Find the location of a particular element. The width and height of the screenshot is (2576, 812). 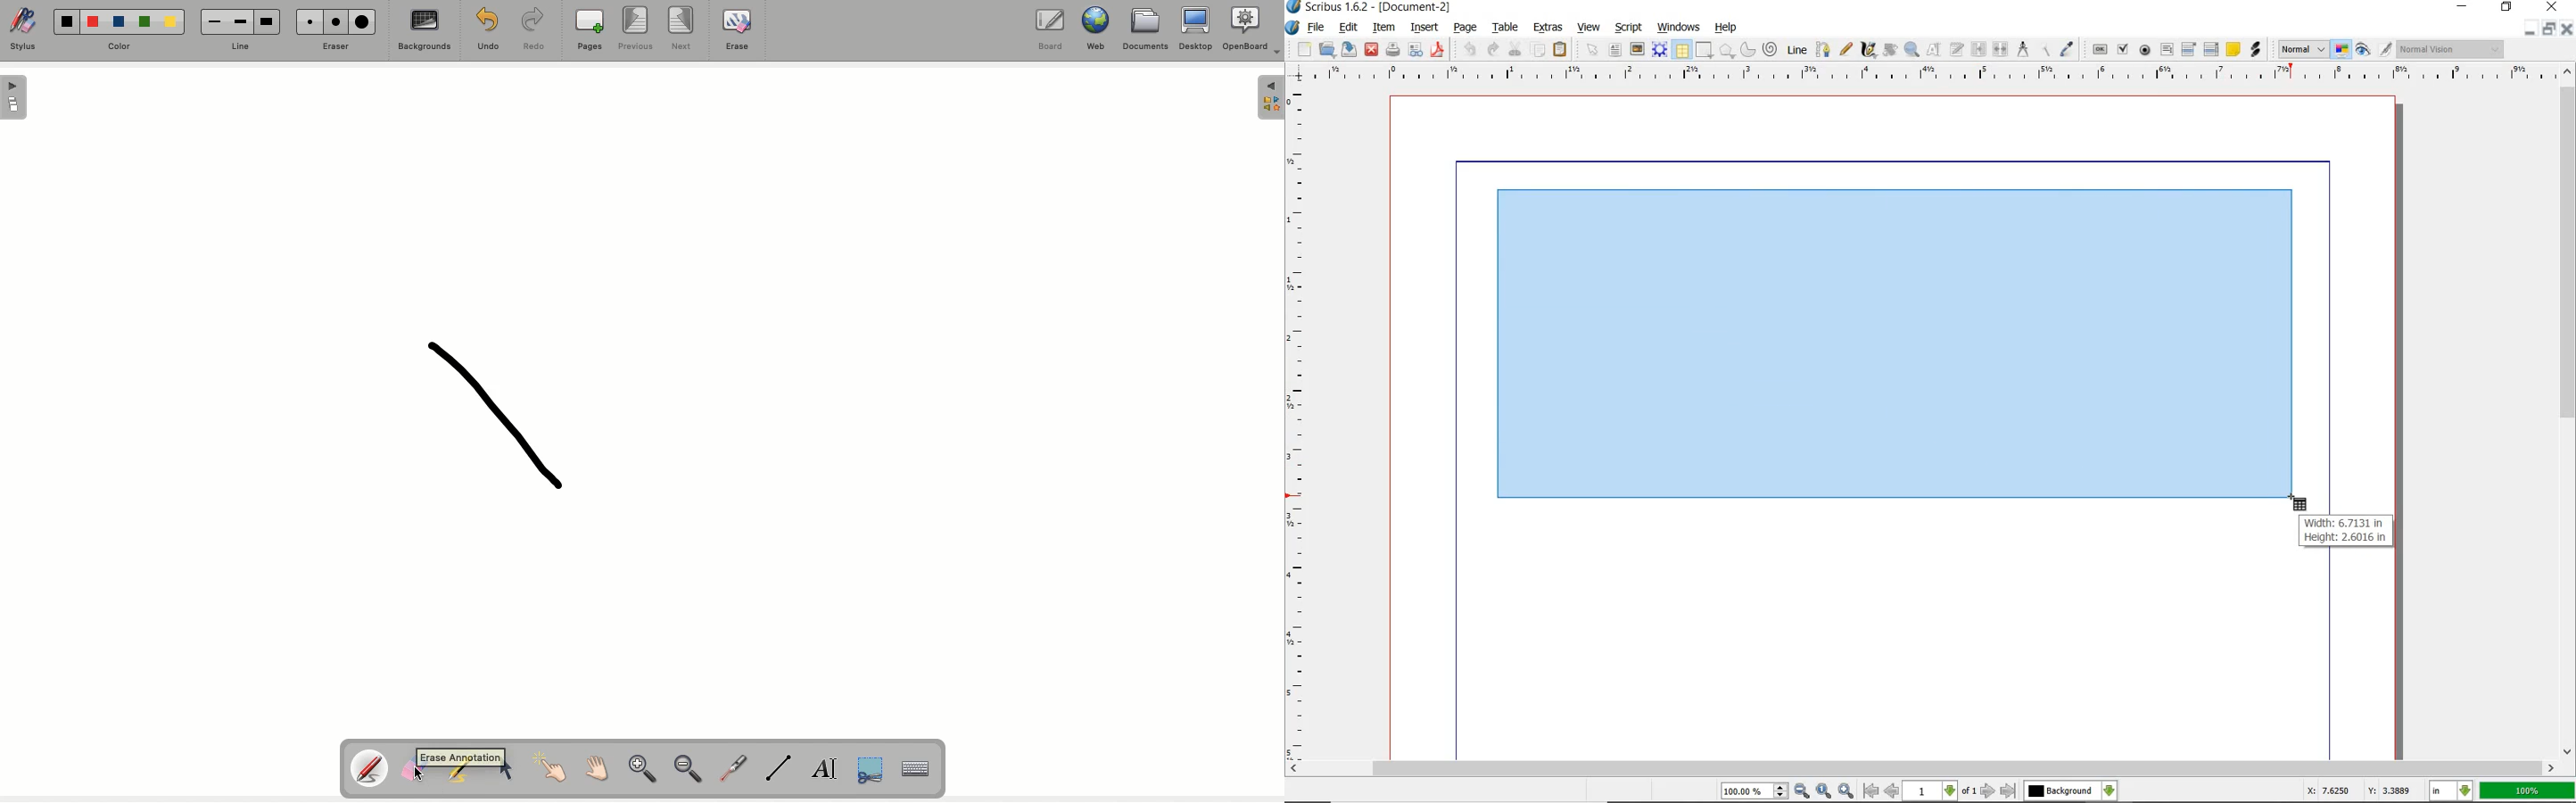

edit contents of frame is located at coordinates (1931, 51).